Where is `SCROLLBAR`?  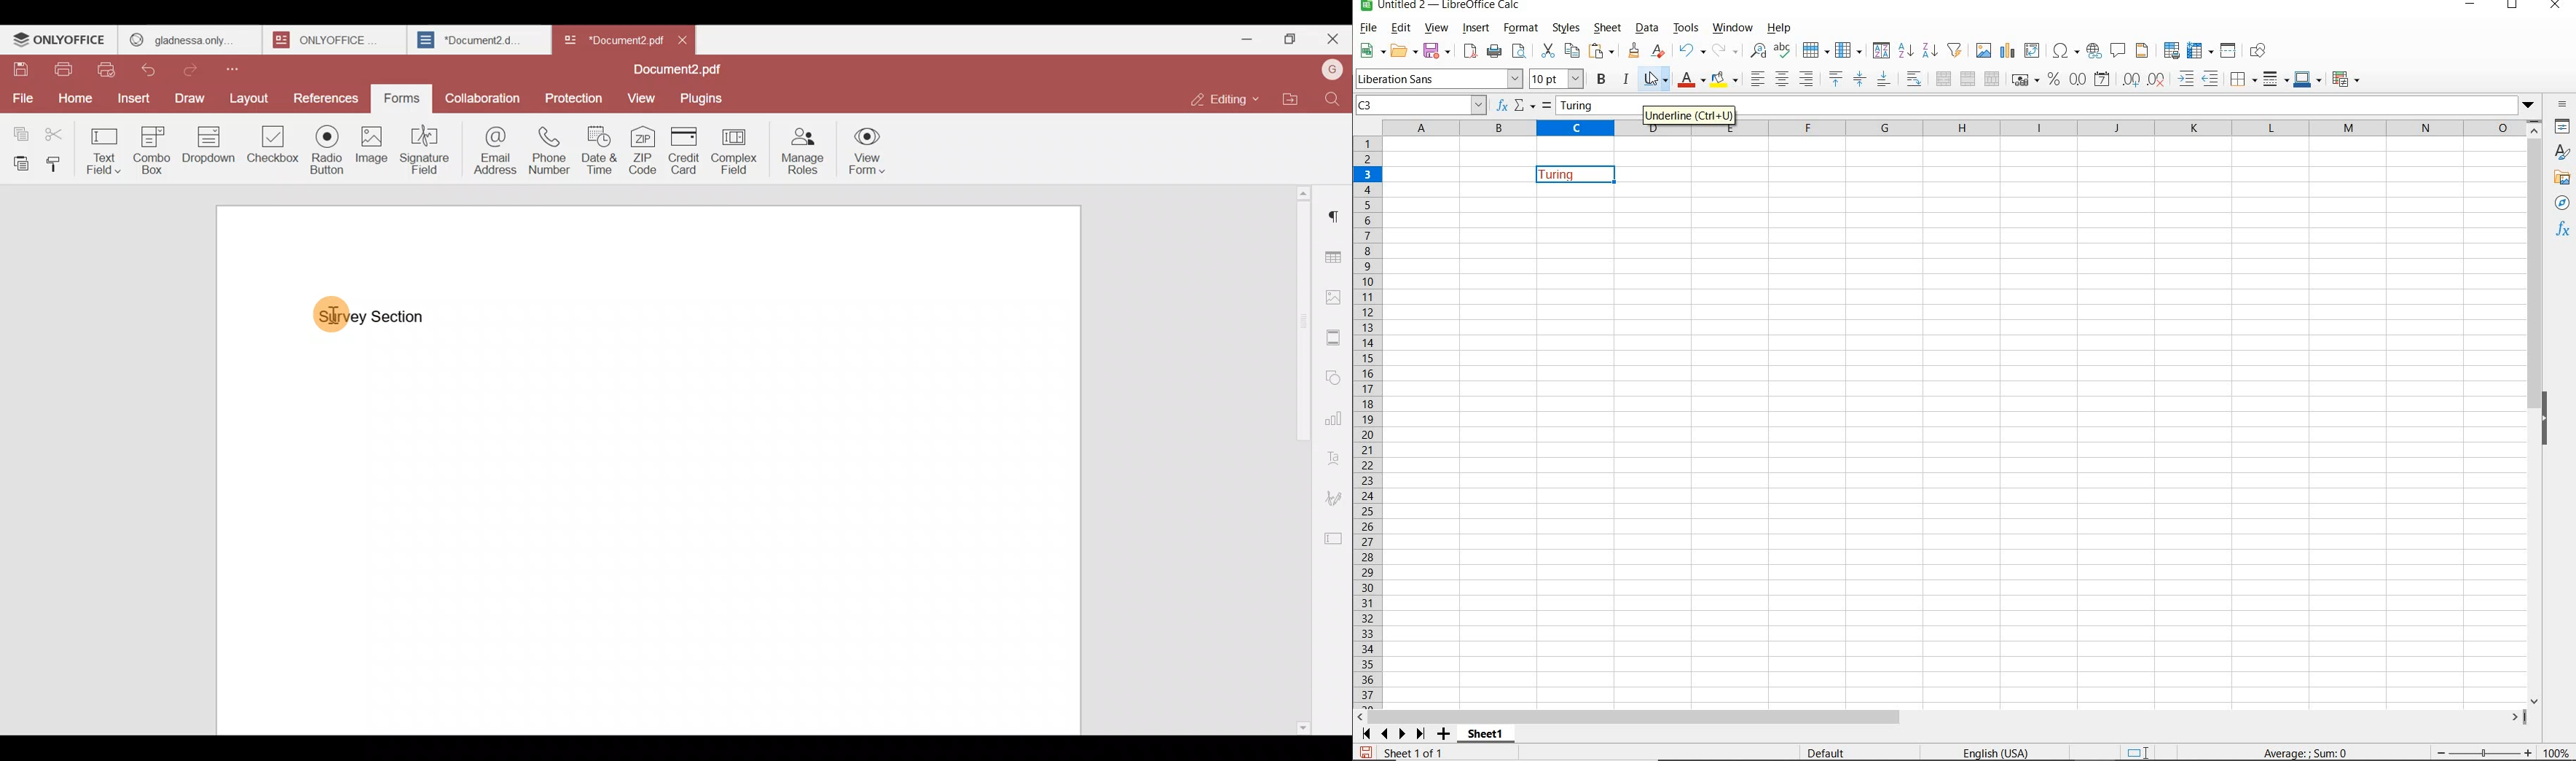 SCROLLBAR is located at coordinates (2537, 412).